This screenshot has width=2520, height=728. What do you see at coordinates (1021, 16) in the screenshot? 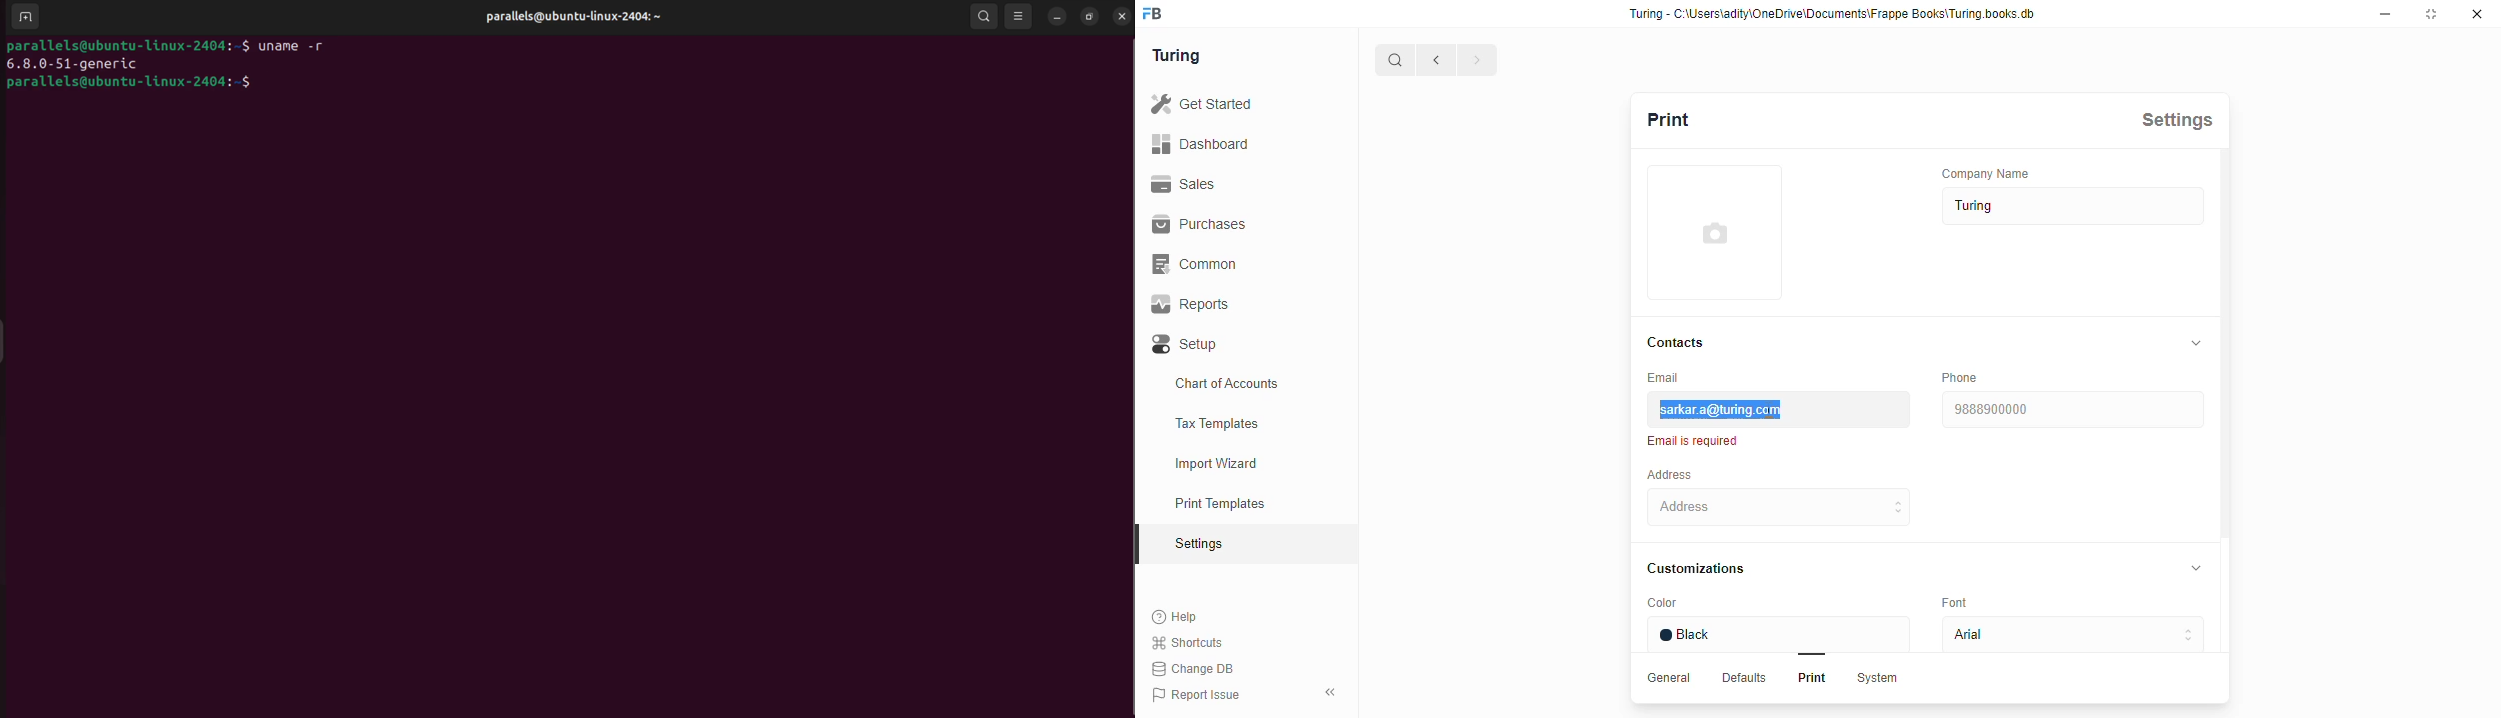
I see `view options` at bounding box center [1021, 16].